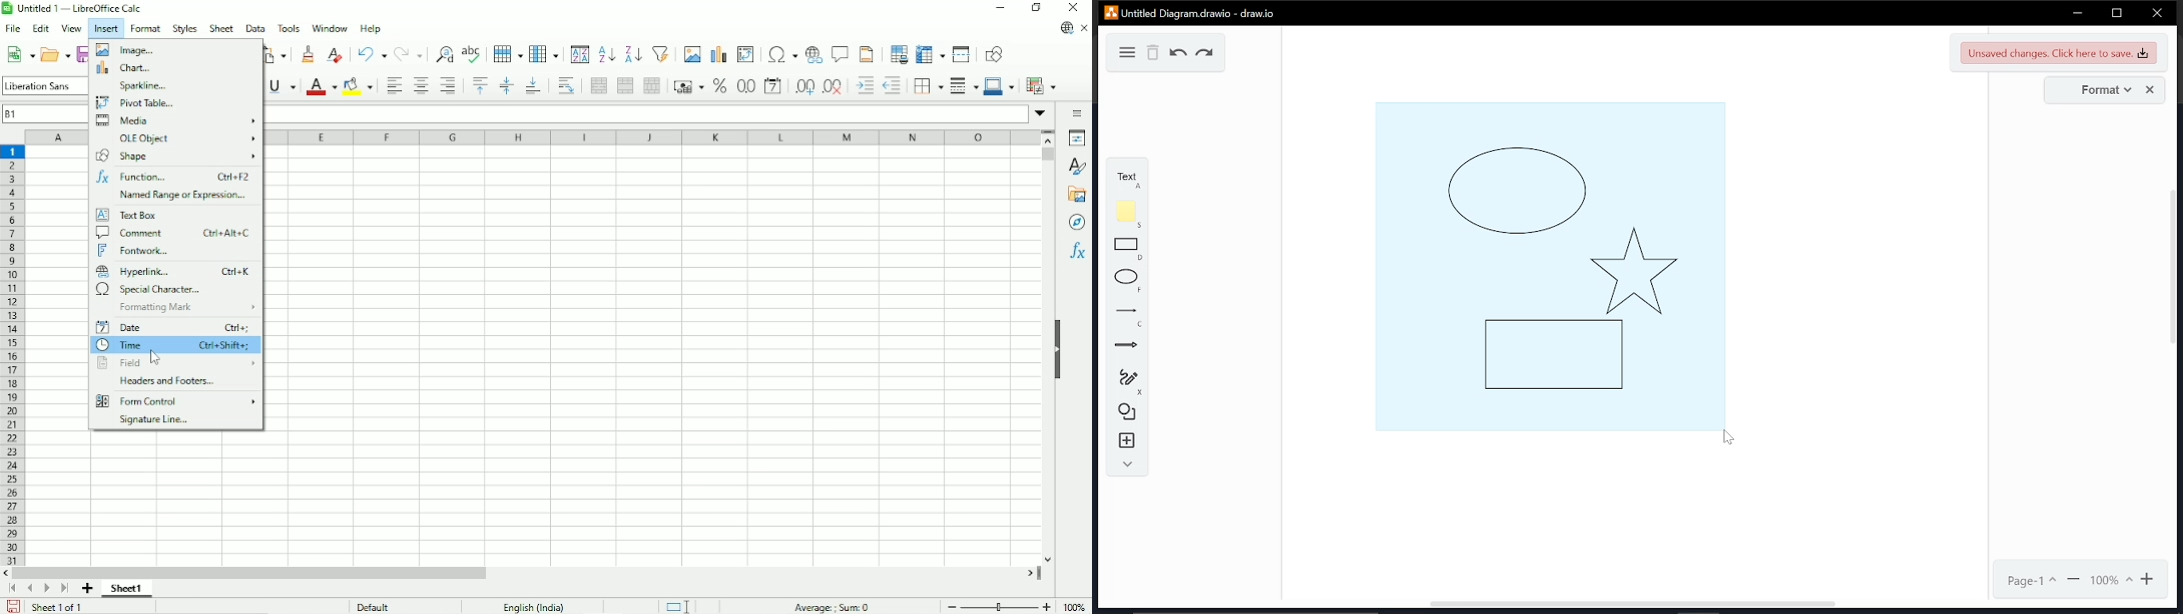 Image resolution: width=2184 pixels, height=616 pixels. I want to click on Find and replace, so click(442, 54).